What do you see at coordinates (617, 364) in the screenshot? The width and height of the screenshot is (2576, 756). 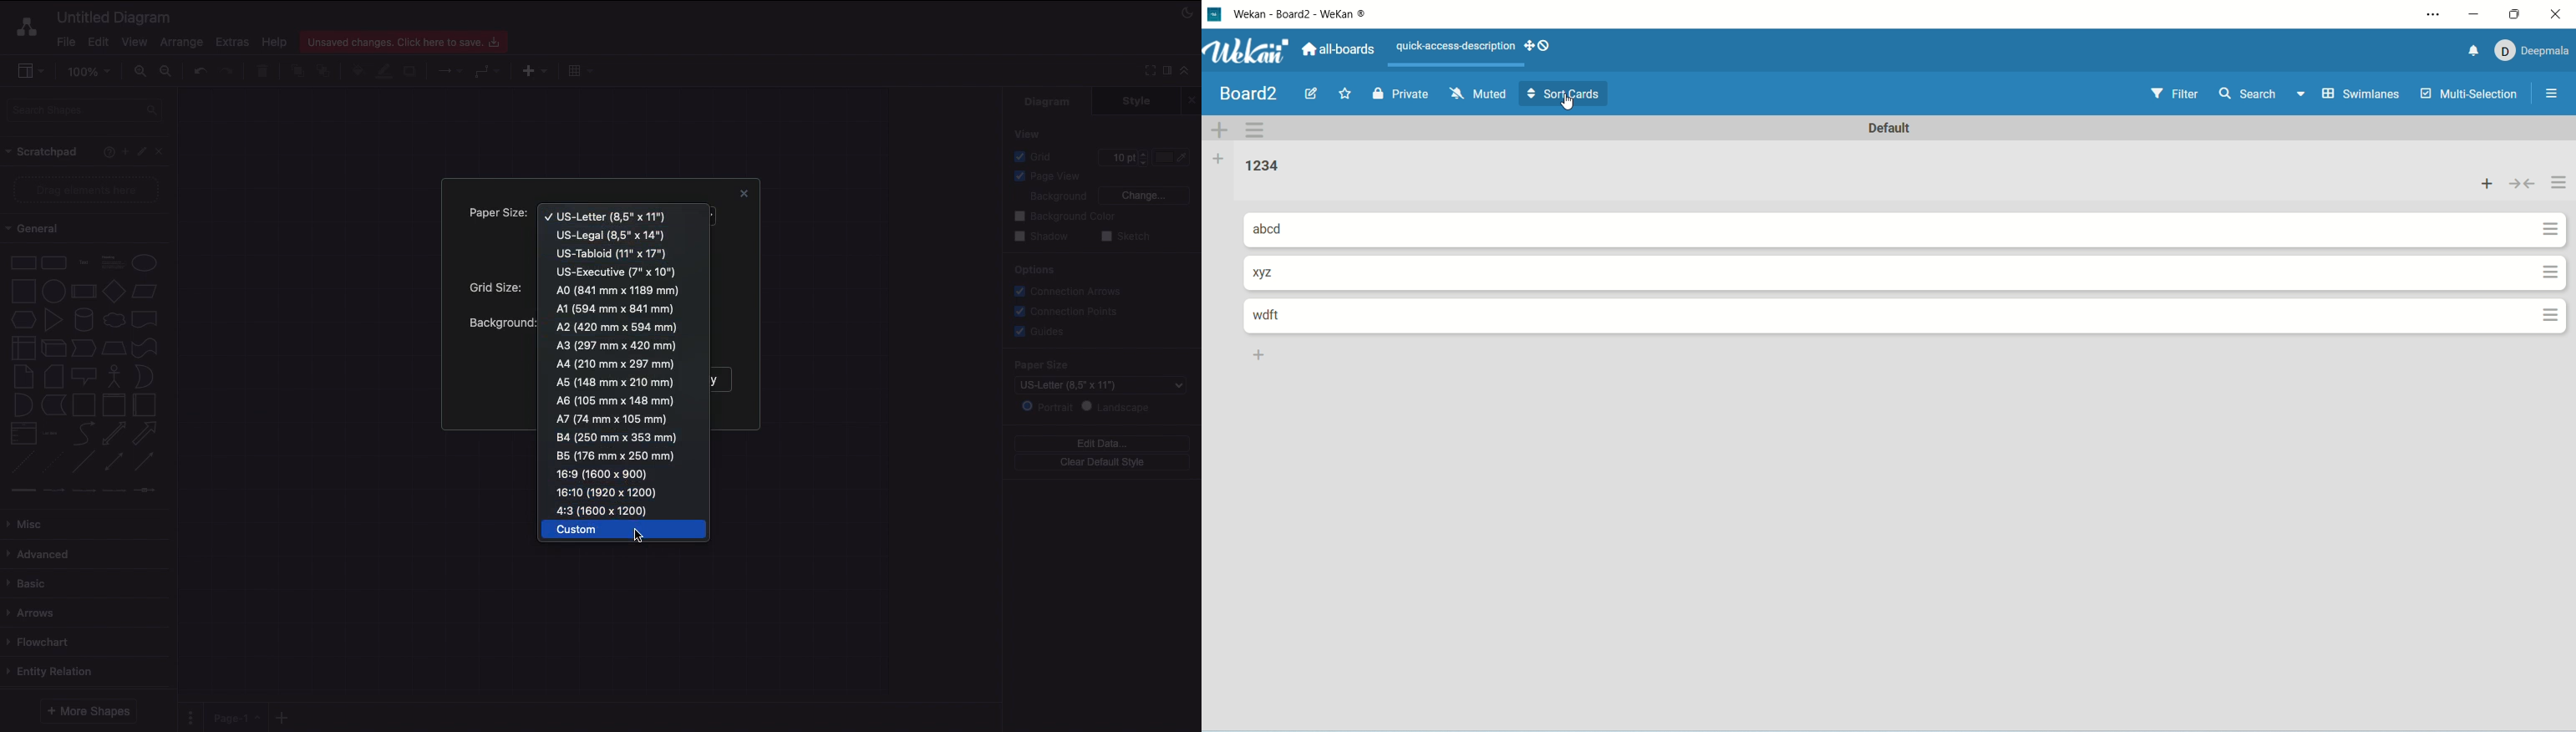 I see `A4` at bounding box center [617, 364].